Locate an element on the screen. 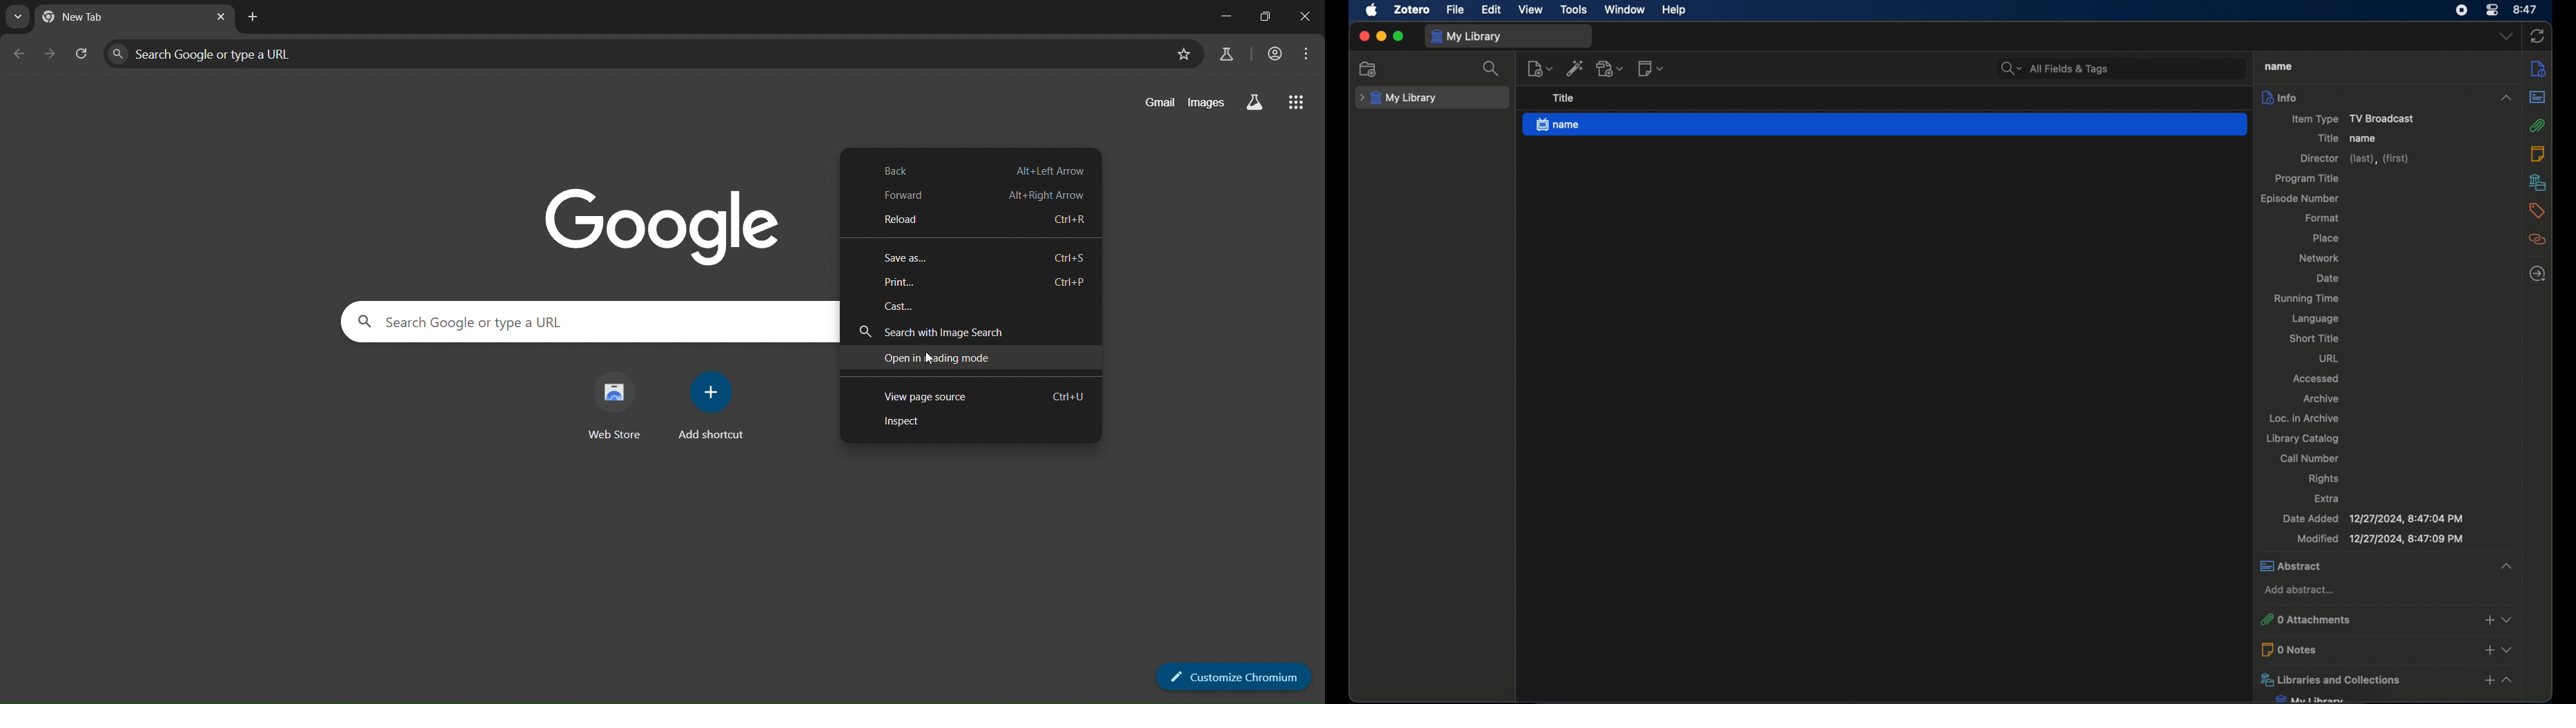 This screenshot has width=2576, height=728. 0 notes is located at coordinates (2365, 649).